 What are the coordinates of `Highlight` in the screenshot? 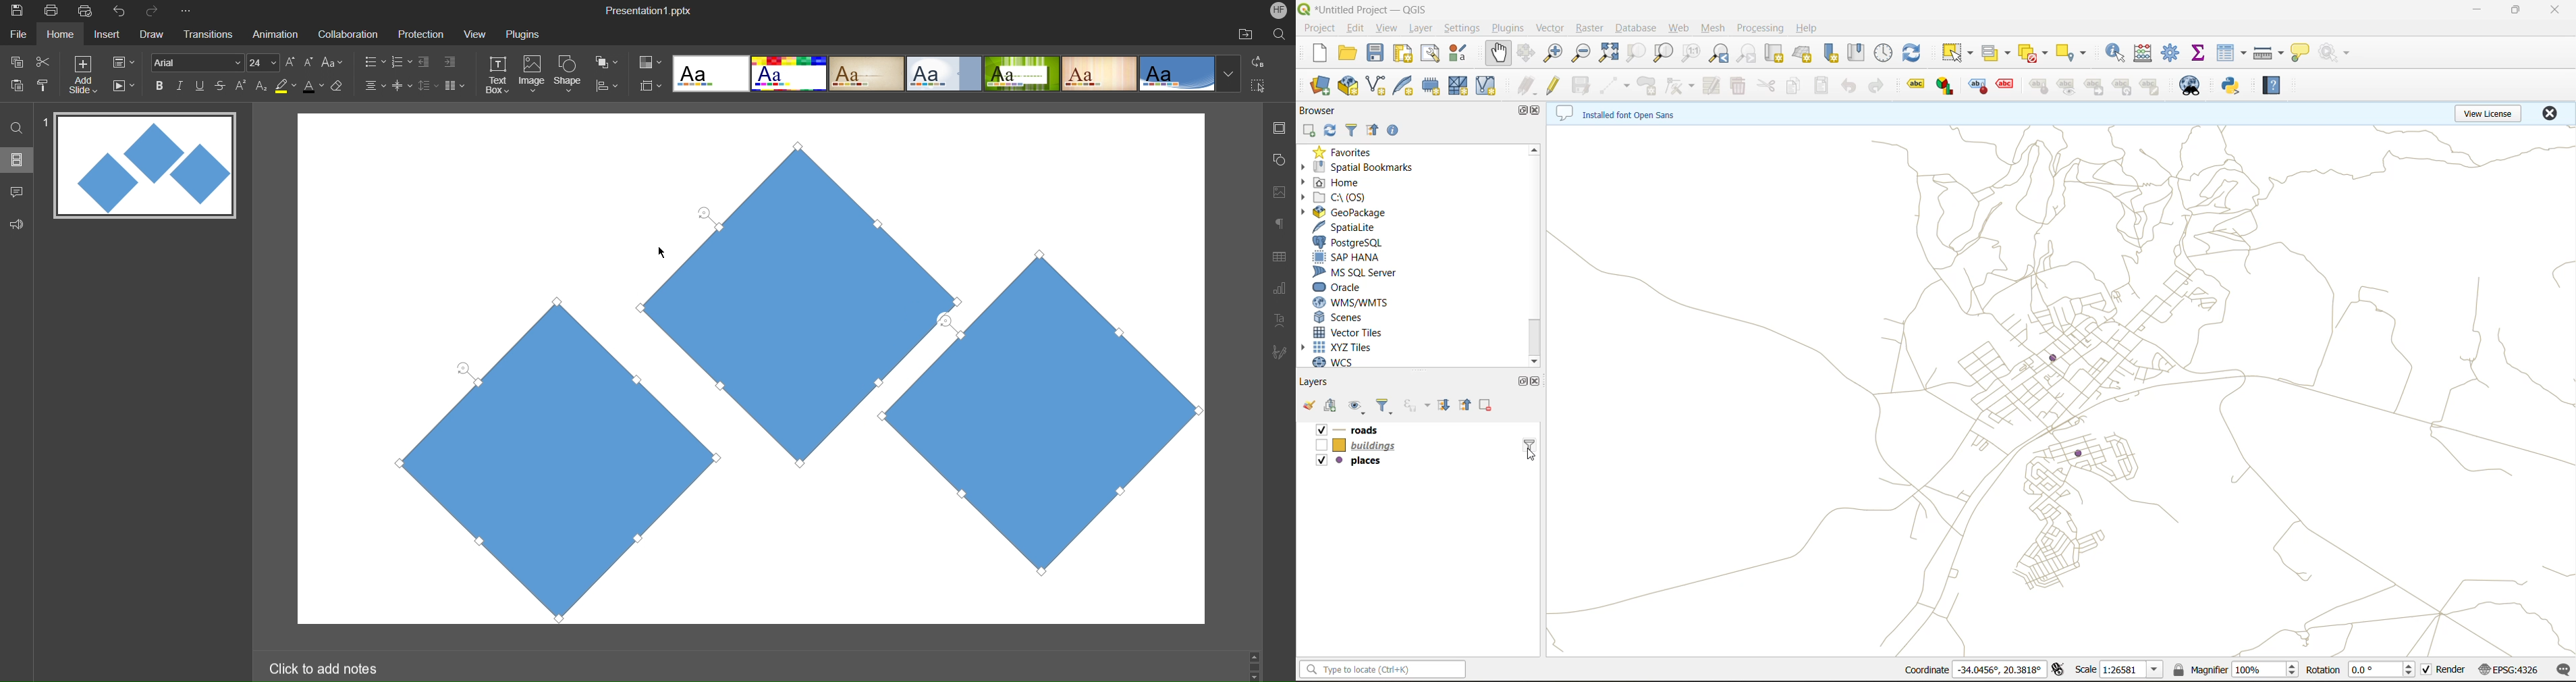 It's located at (286, 86).